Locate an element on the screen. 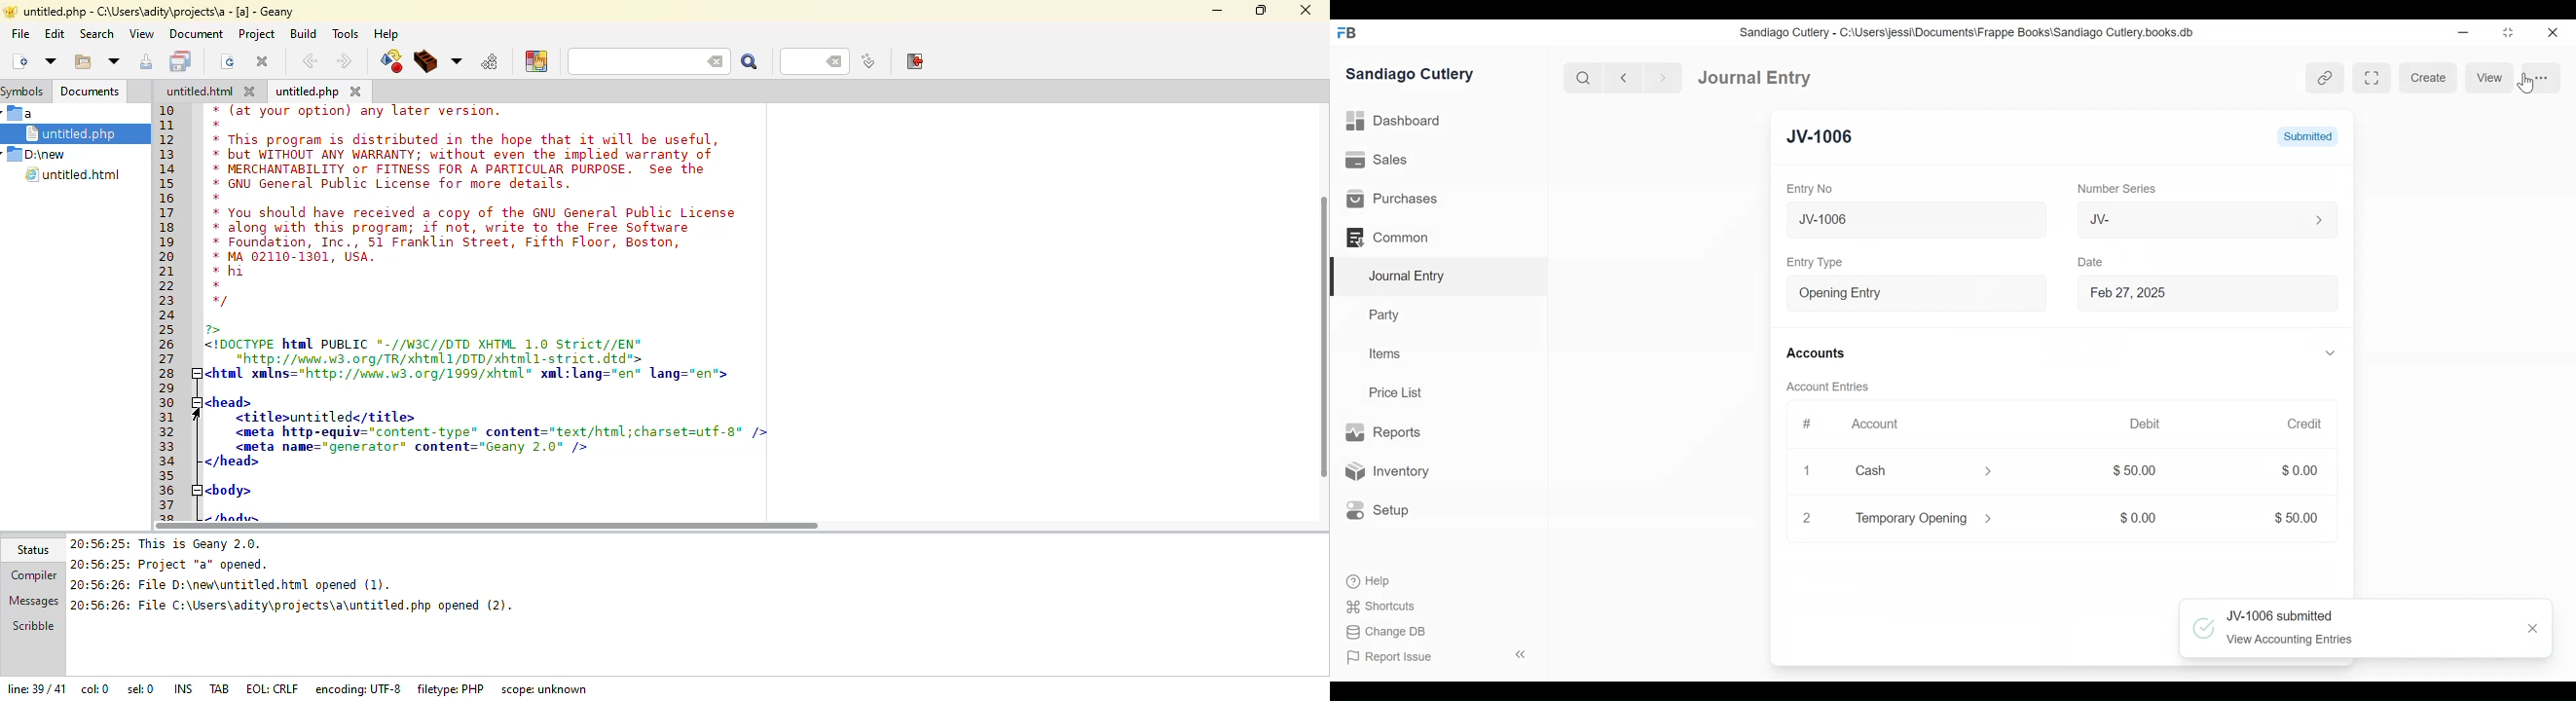 Image resolution: width=2576 pixels, height=728 pixels. Journal Entry is located at coordinates (1436, 277).